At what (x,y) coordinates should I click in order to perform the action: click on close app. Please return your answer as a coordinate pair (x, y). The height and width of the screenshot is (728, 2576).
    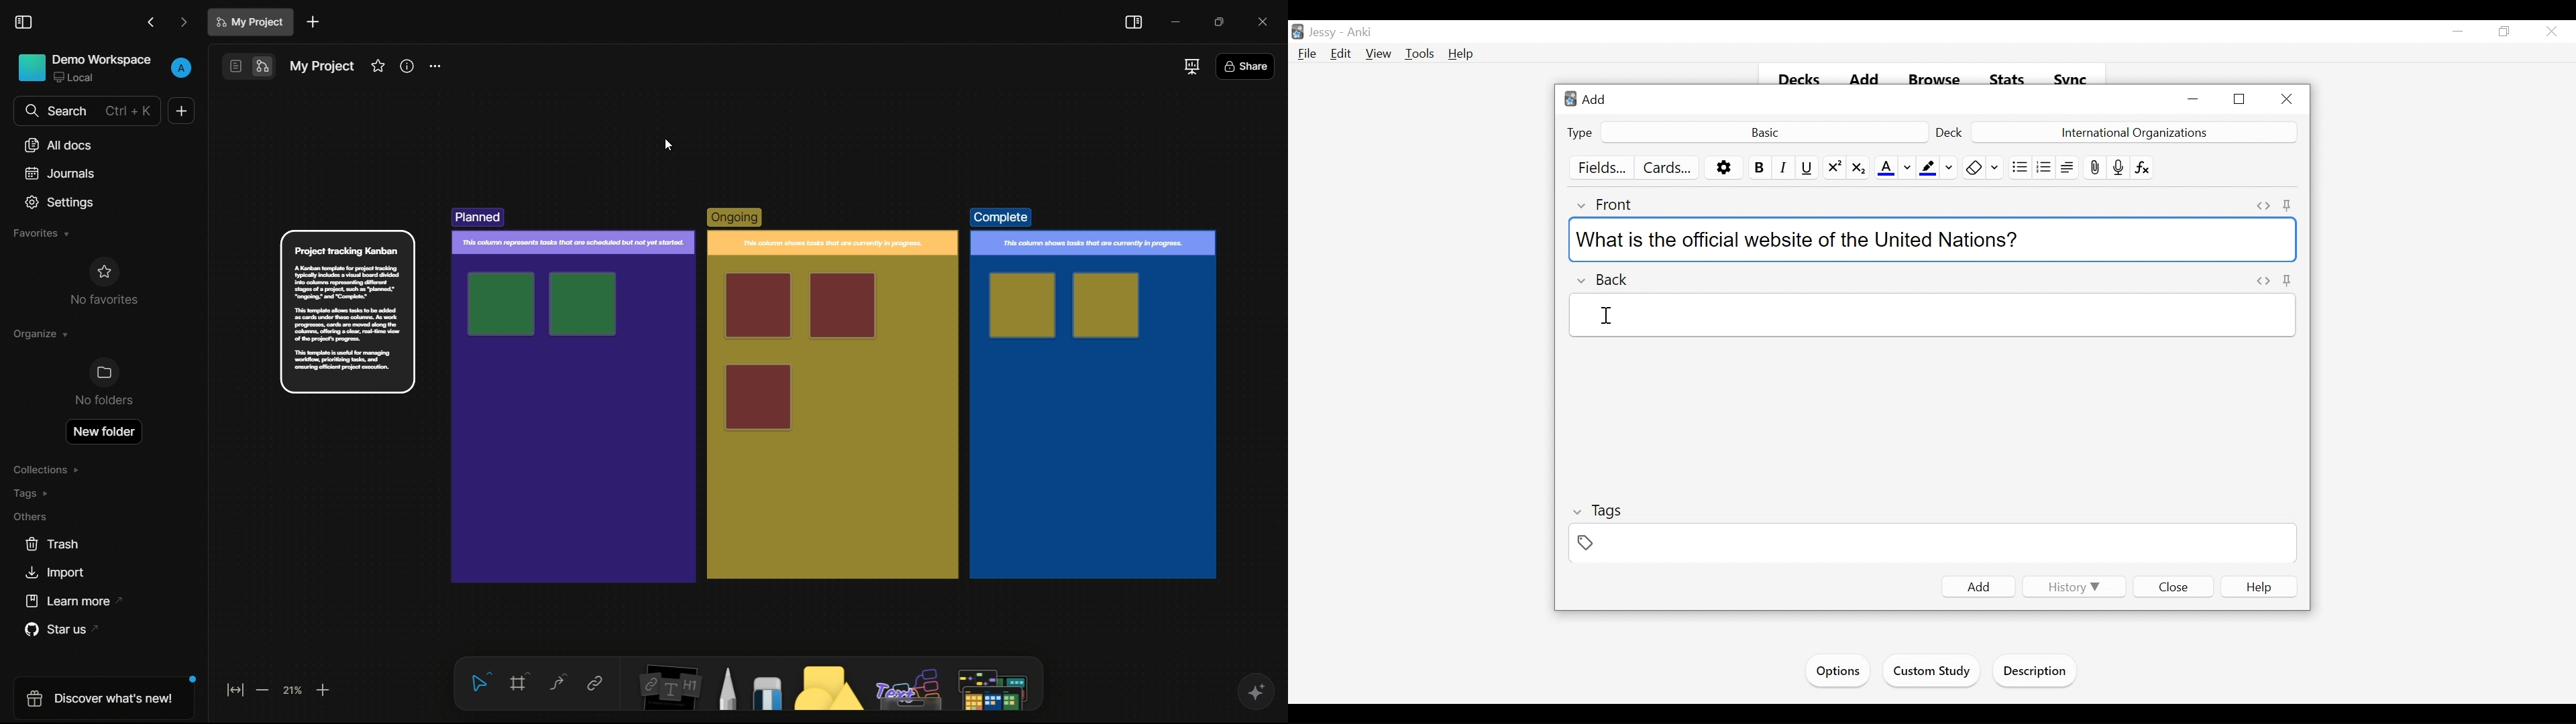
    Looking at the image, I should click on (1267, 21).